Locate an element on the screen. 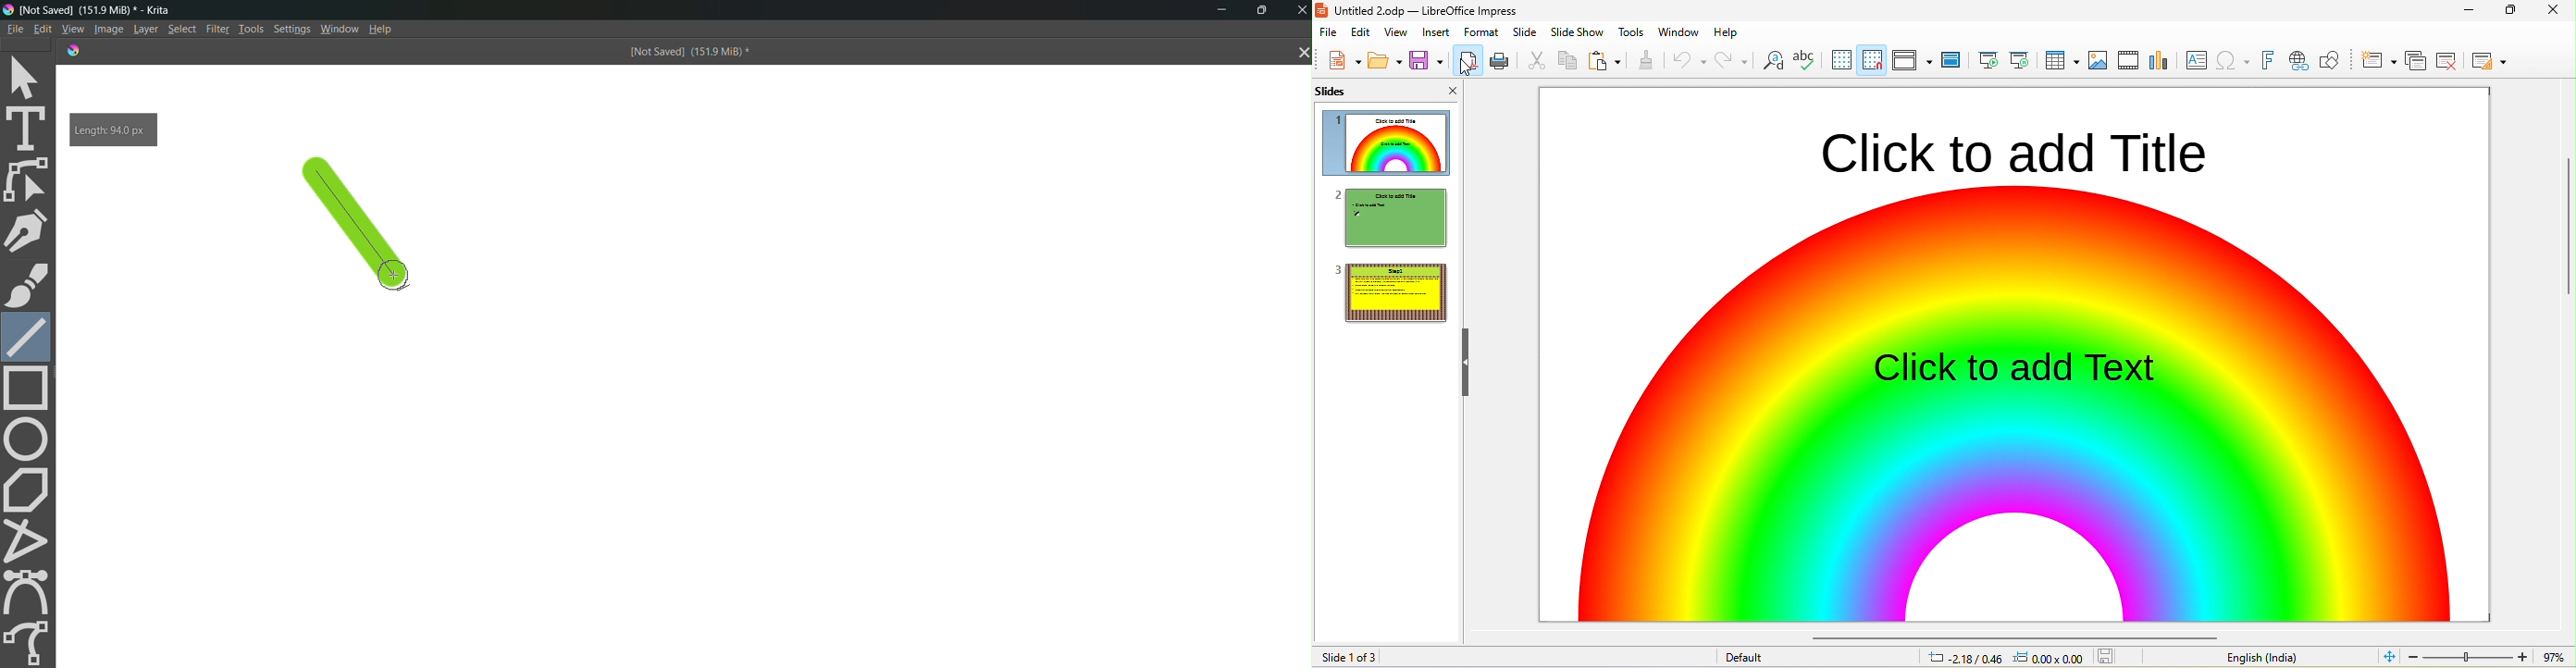 This screenshot has height=672, width=2576. copy is located at coordinates (1568, 60).